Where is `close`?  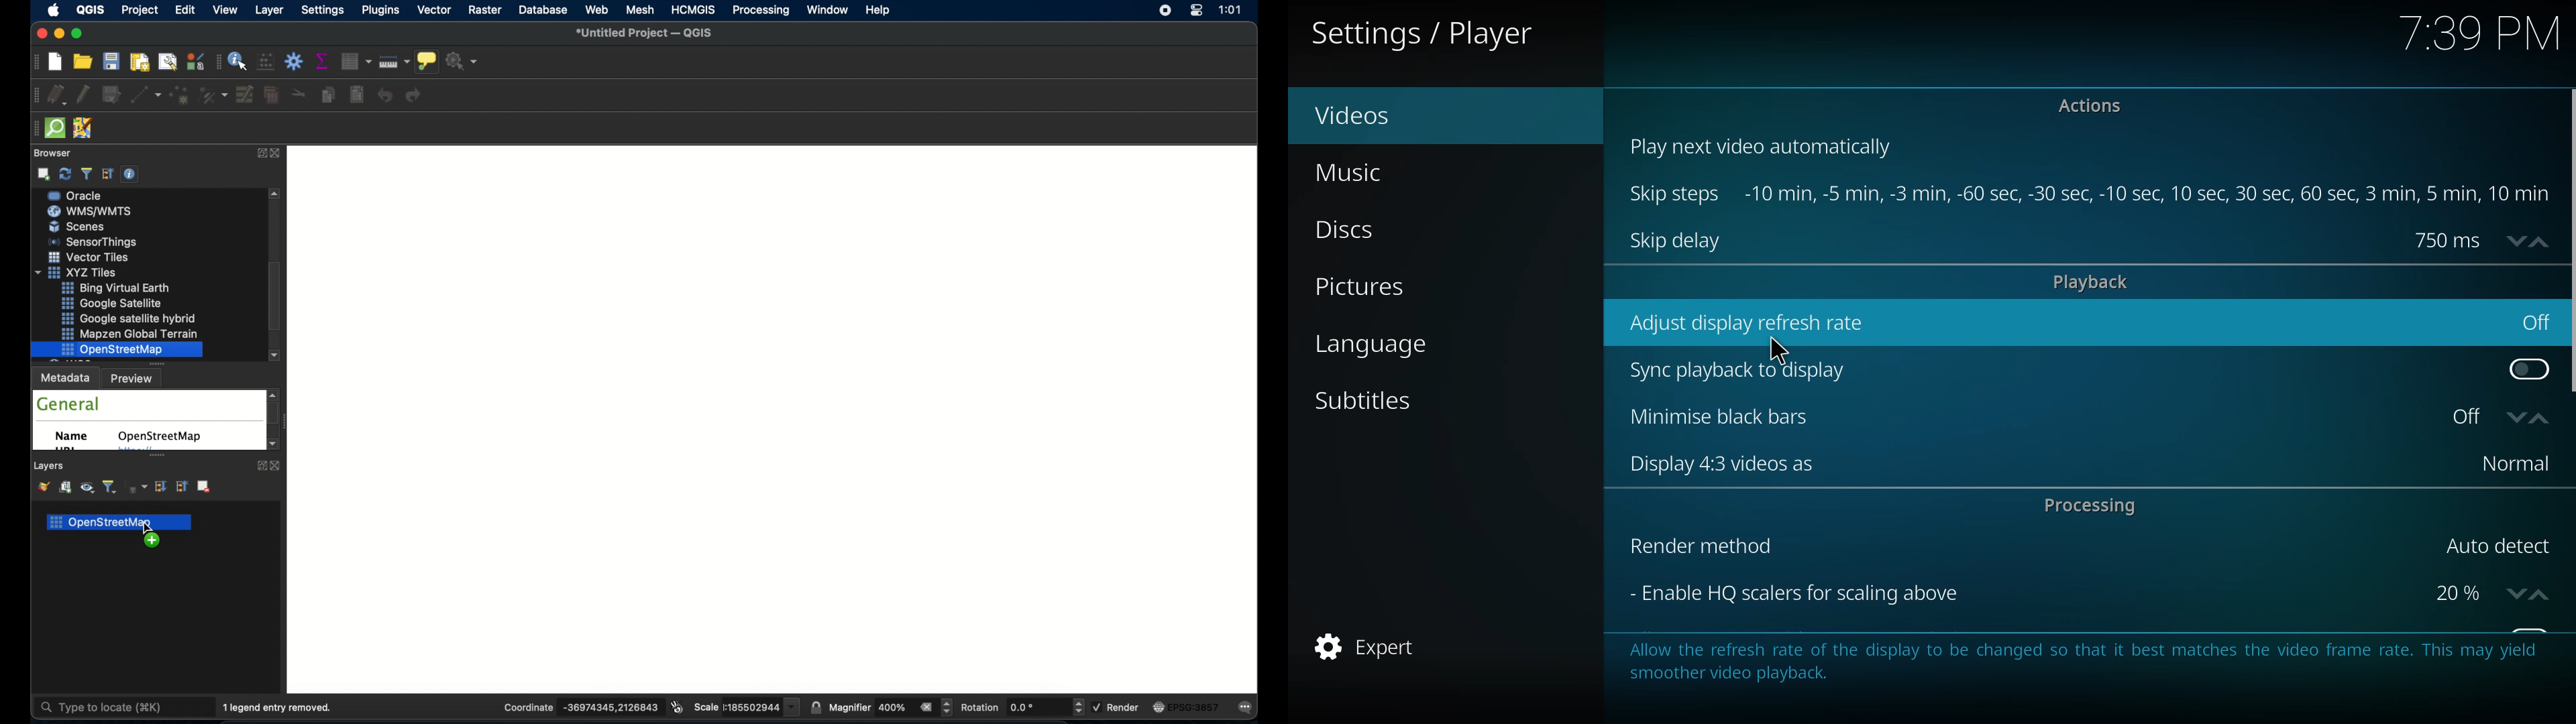 close is located at coordinates (40, 34).